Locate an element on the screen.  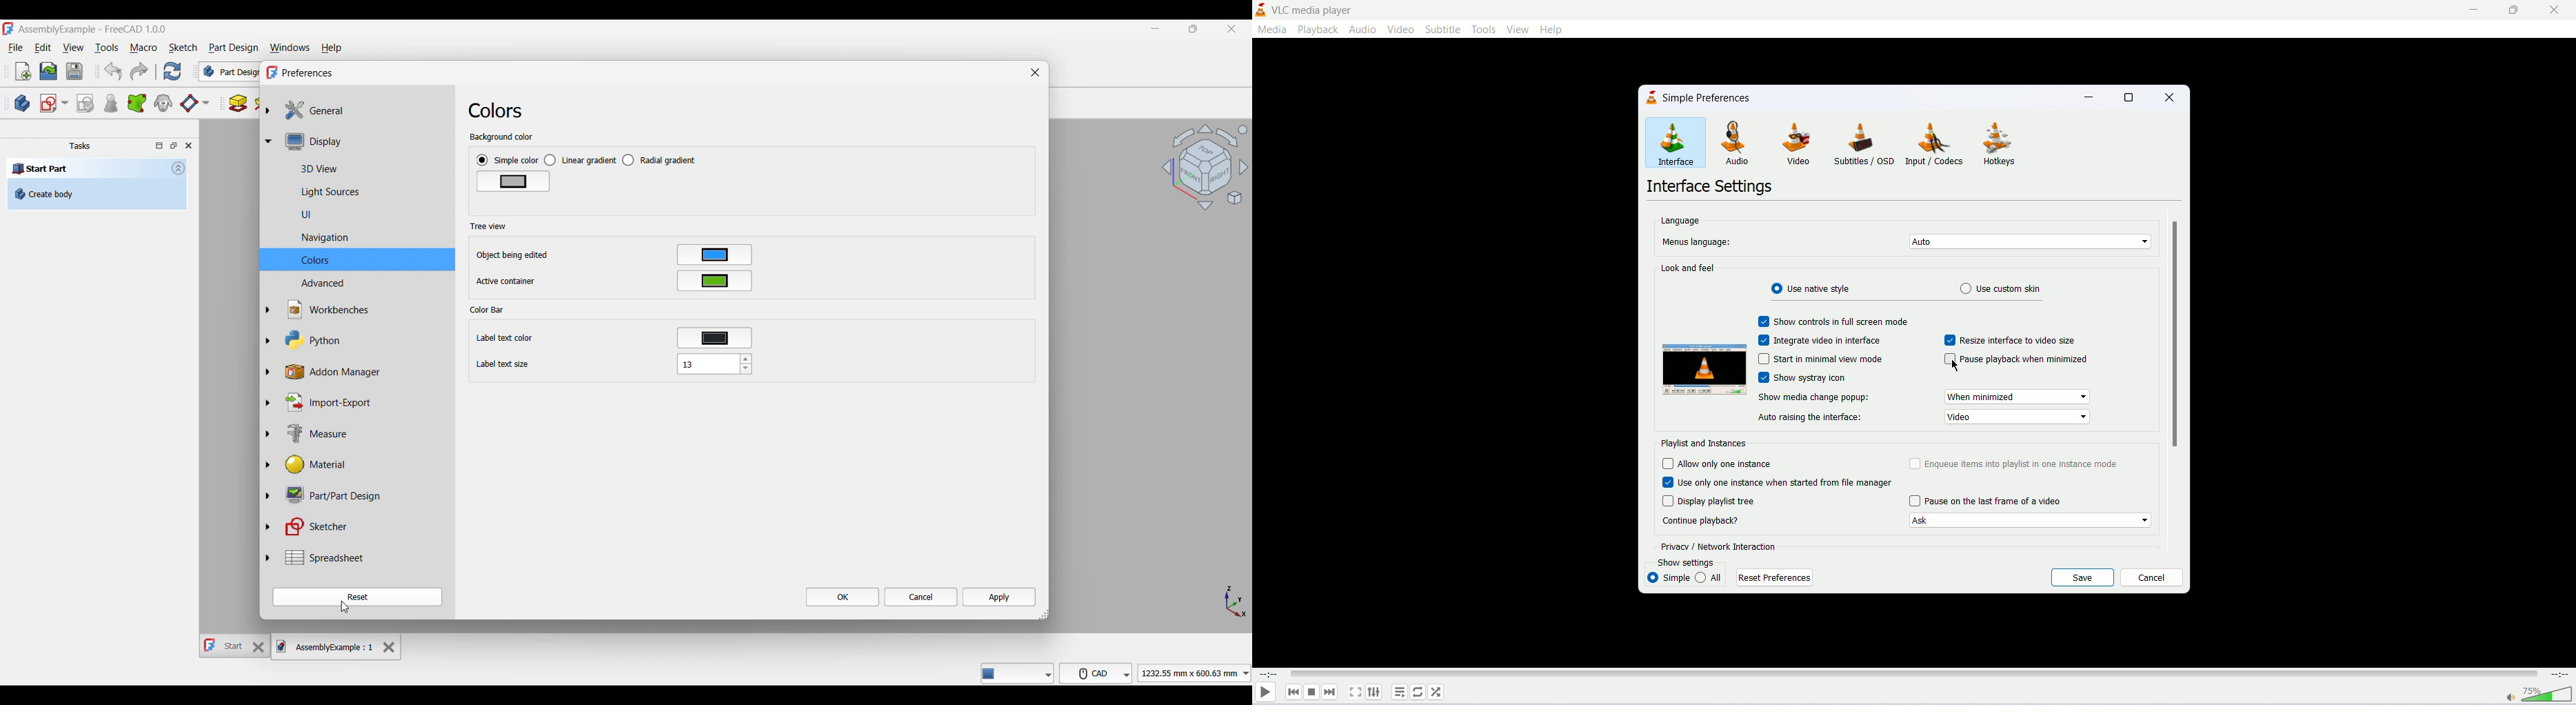
pause playback when minimized is located at coordinates (2024, 360).